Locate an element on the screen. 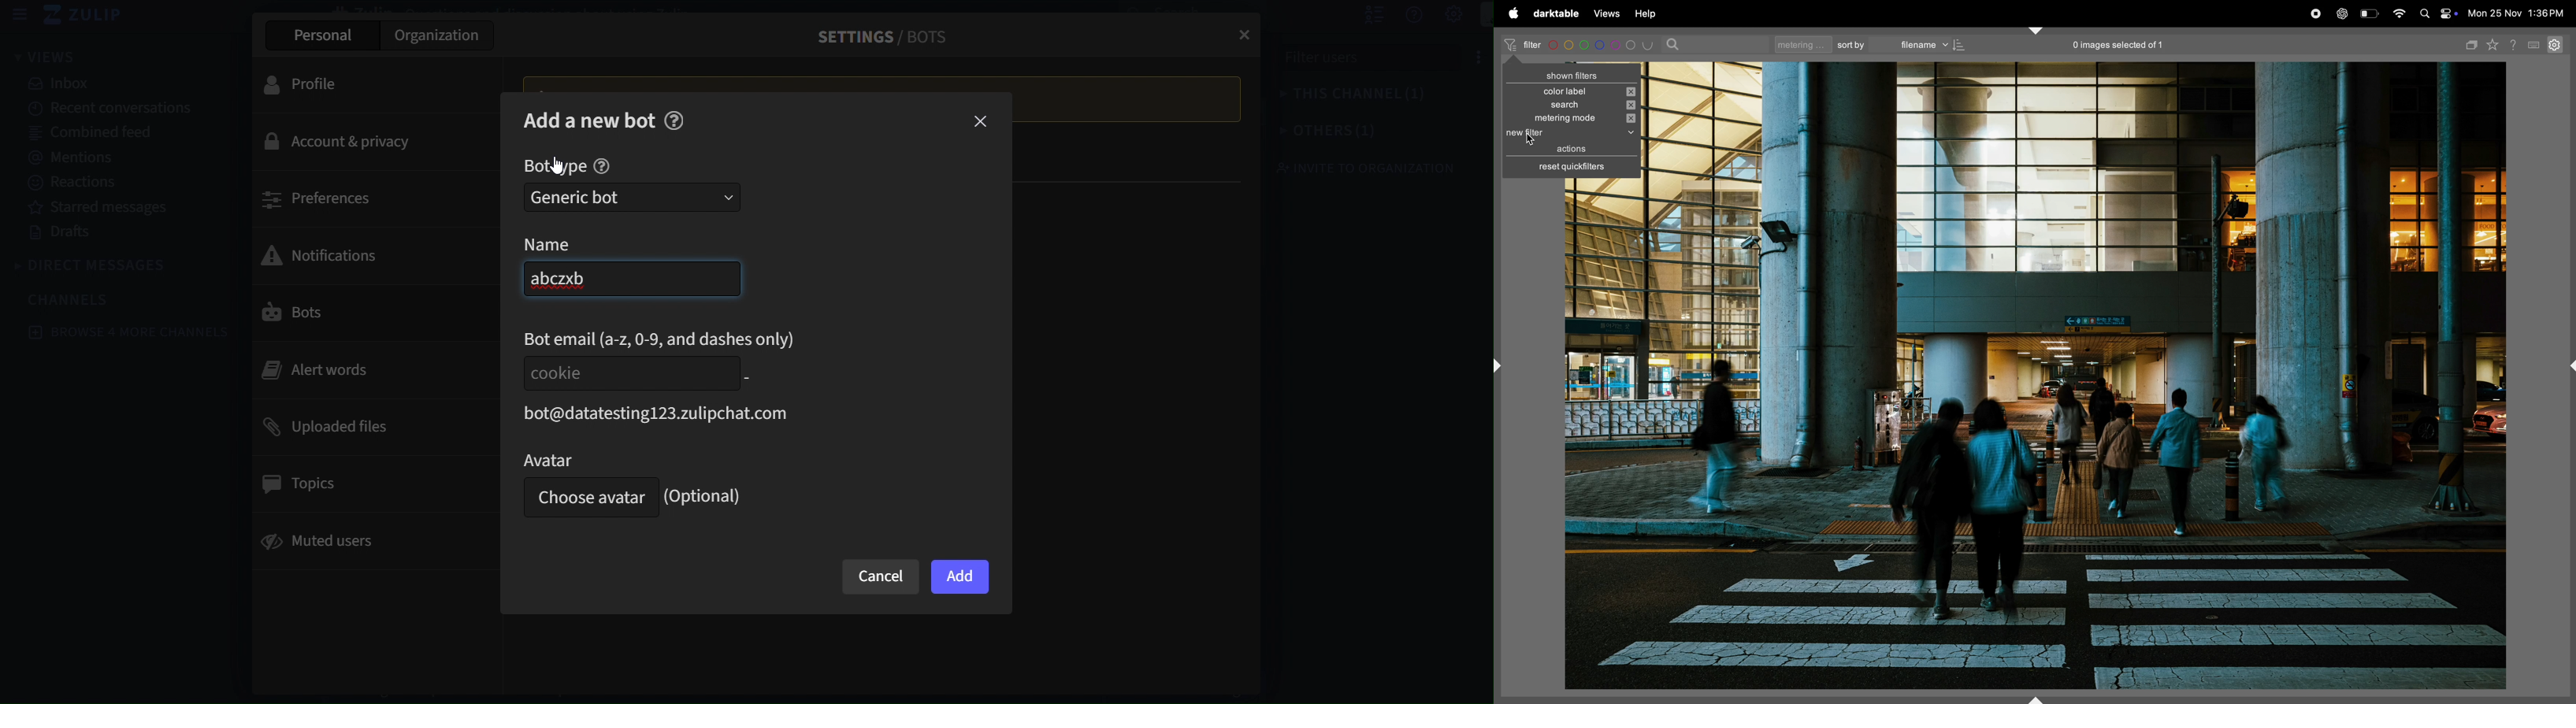 This screenshot has width=2576, height=728. setting is located at coordinates (2558, 45).